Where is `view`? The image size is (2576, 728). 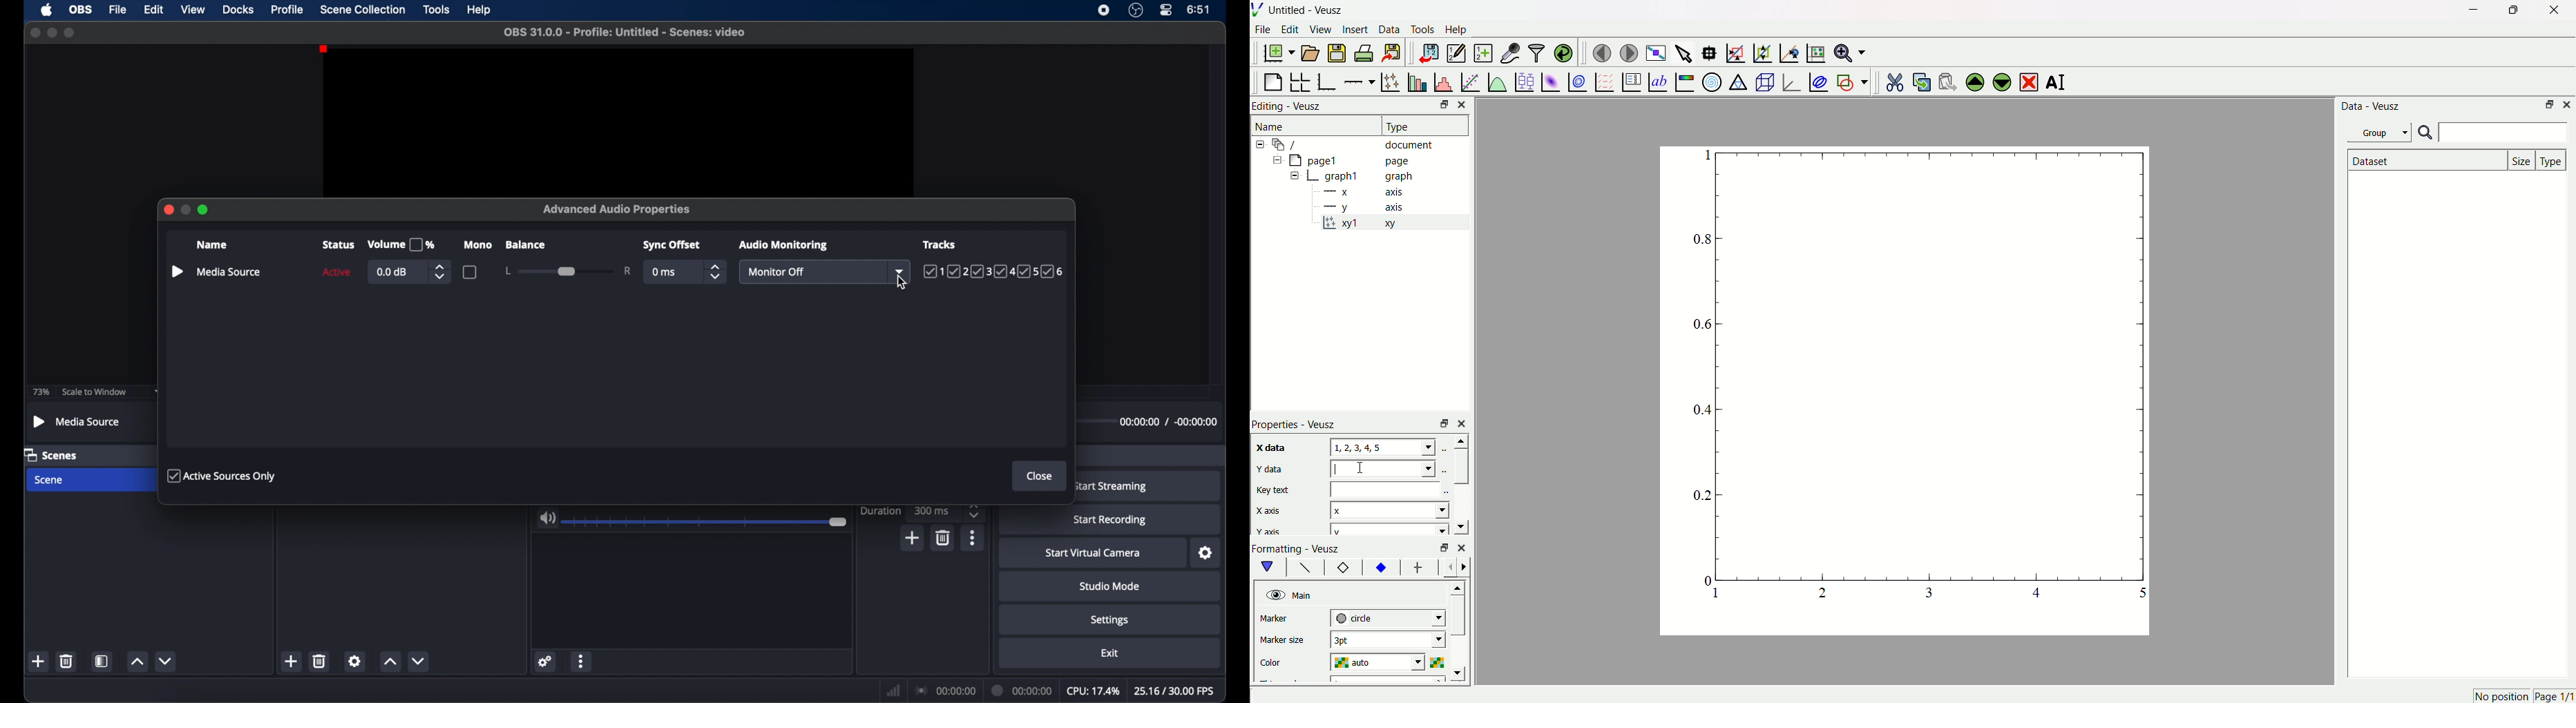 view is located at coordinates (193, 10).